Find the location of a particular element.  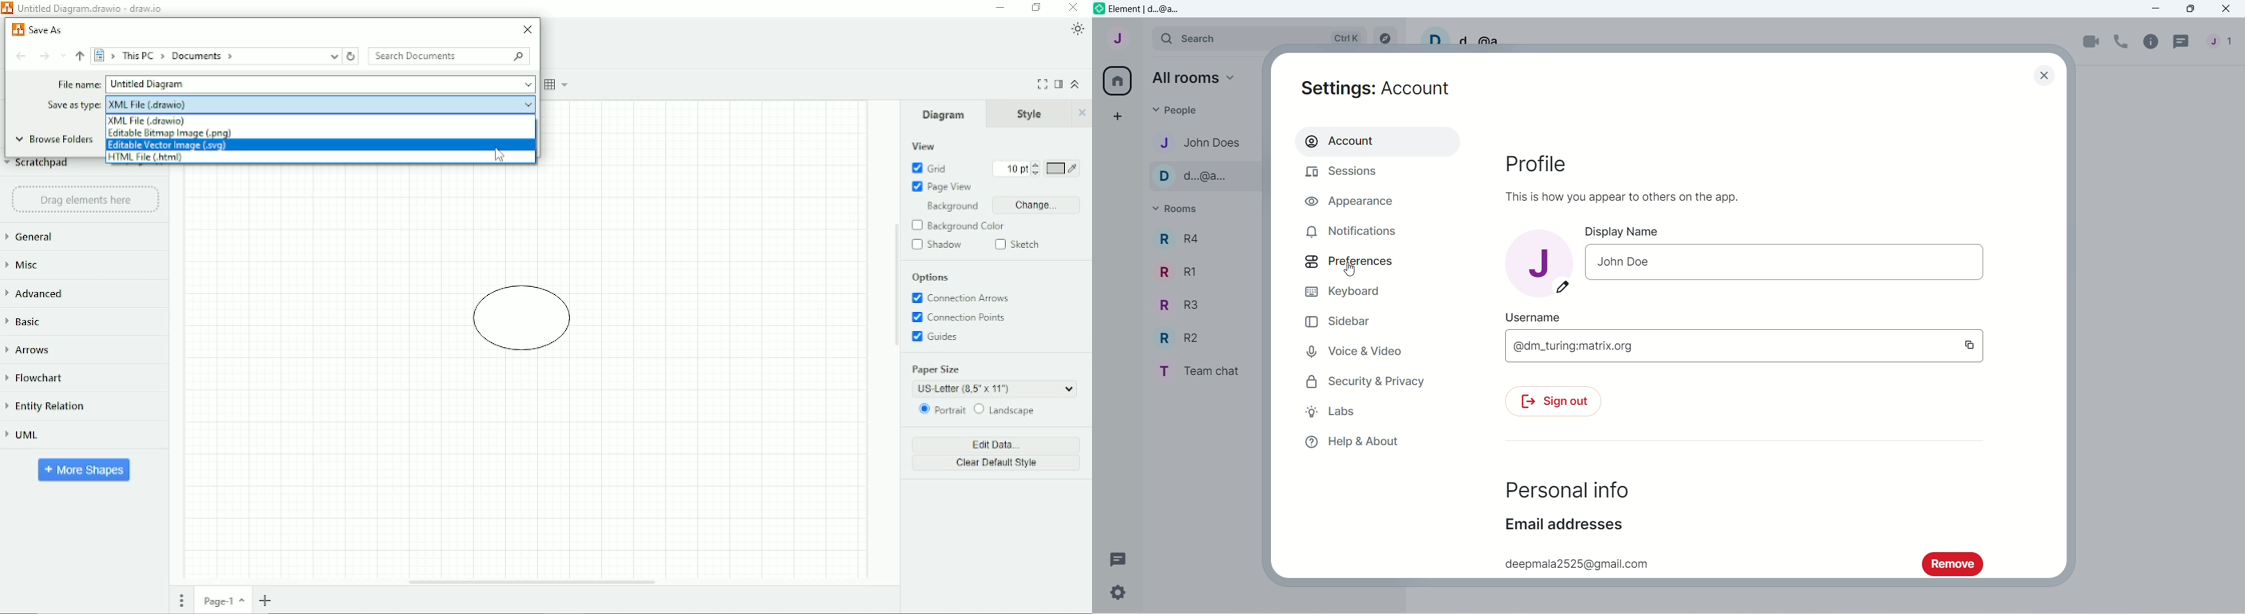

Grid is located at coordinates (930, 168).